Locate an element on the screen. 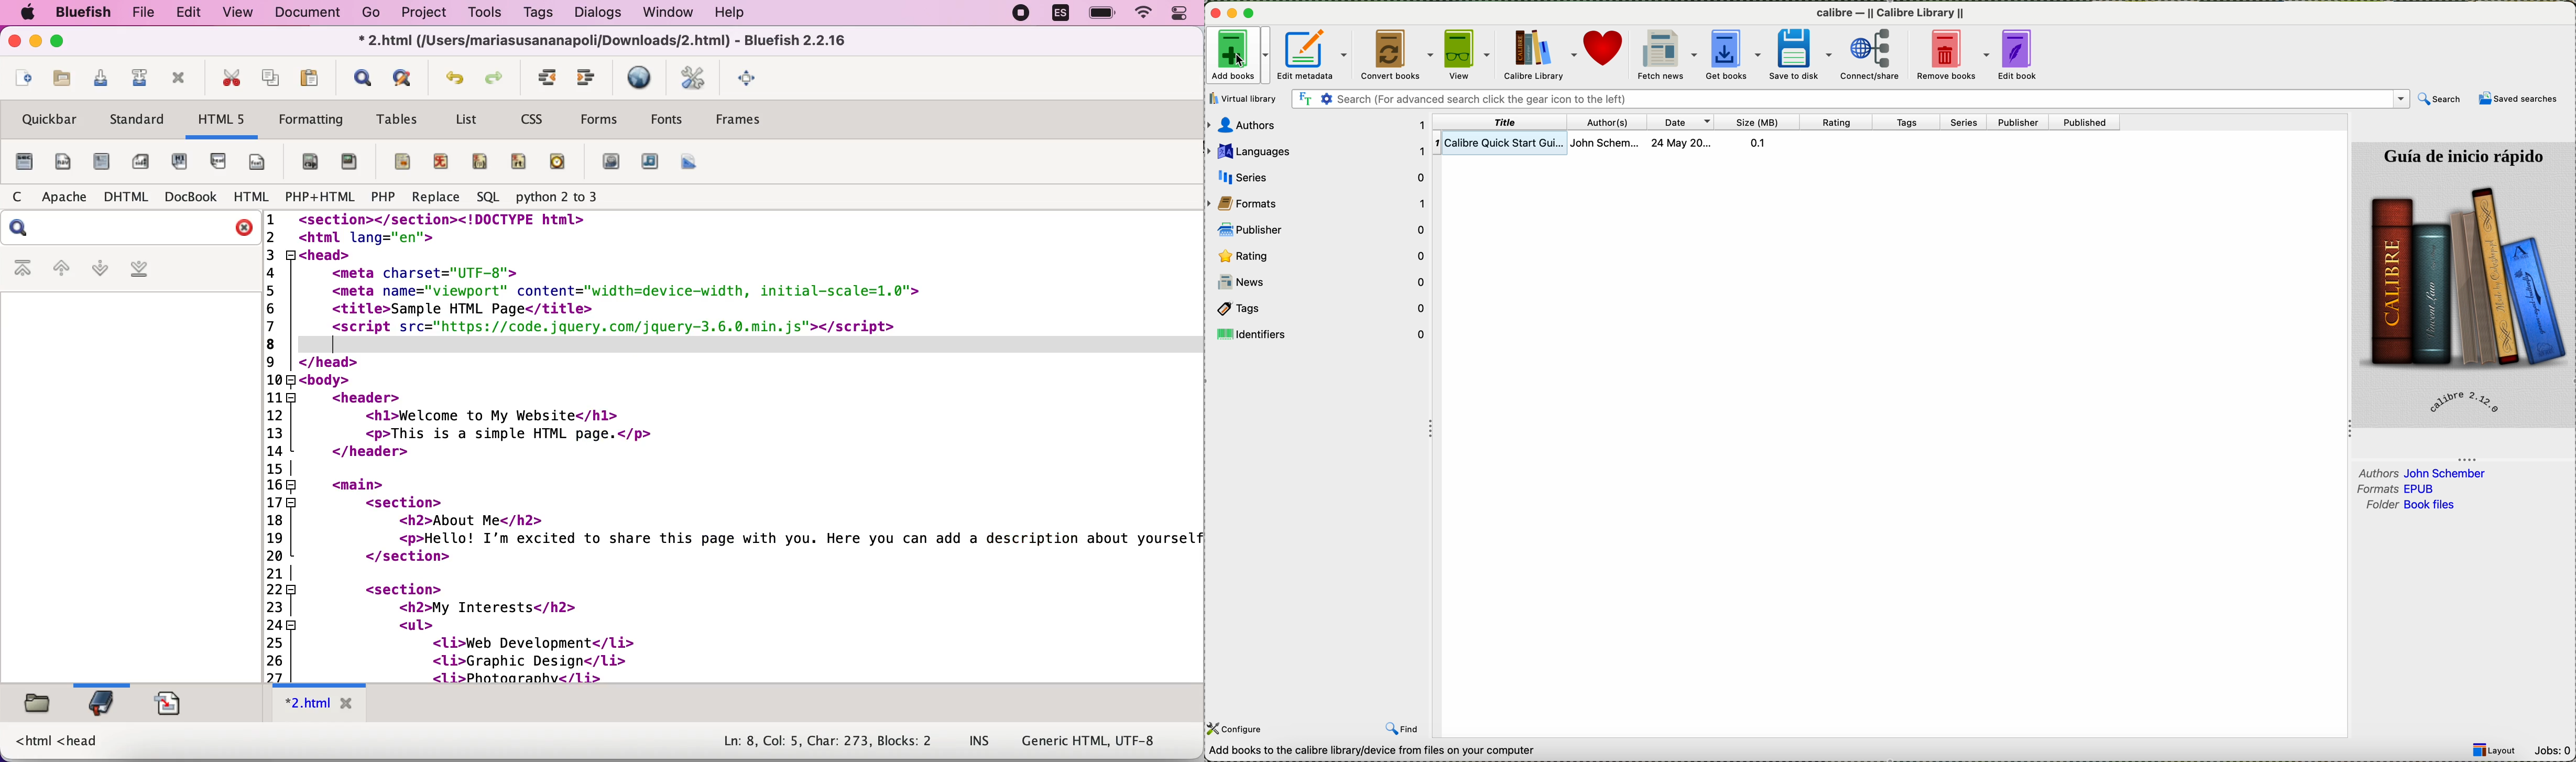 This screenshot has height=784, width=2576. authors is located at coordinates (1319, 126).